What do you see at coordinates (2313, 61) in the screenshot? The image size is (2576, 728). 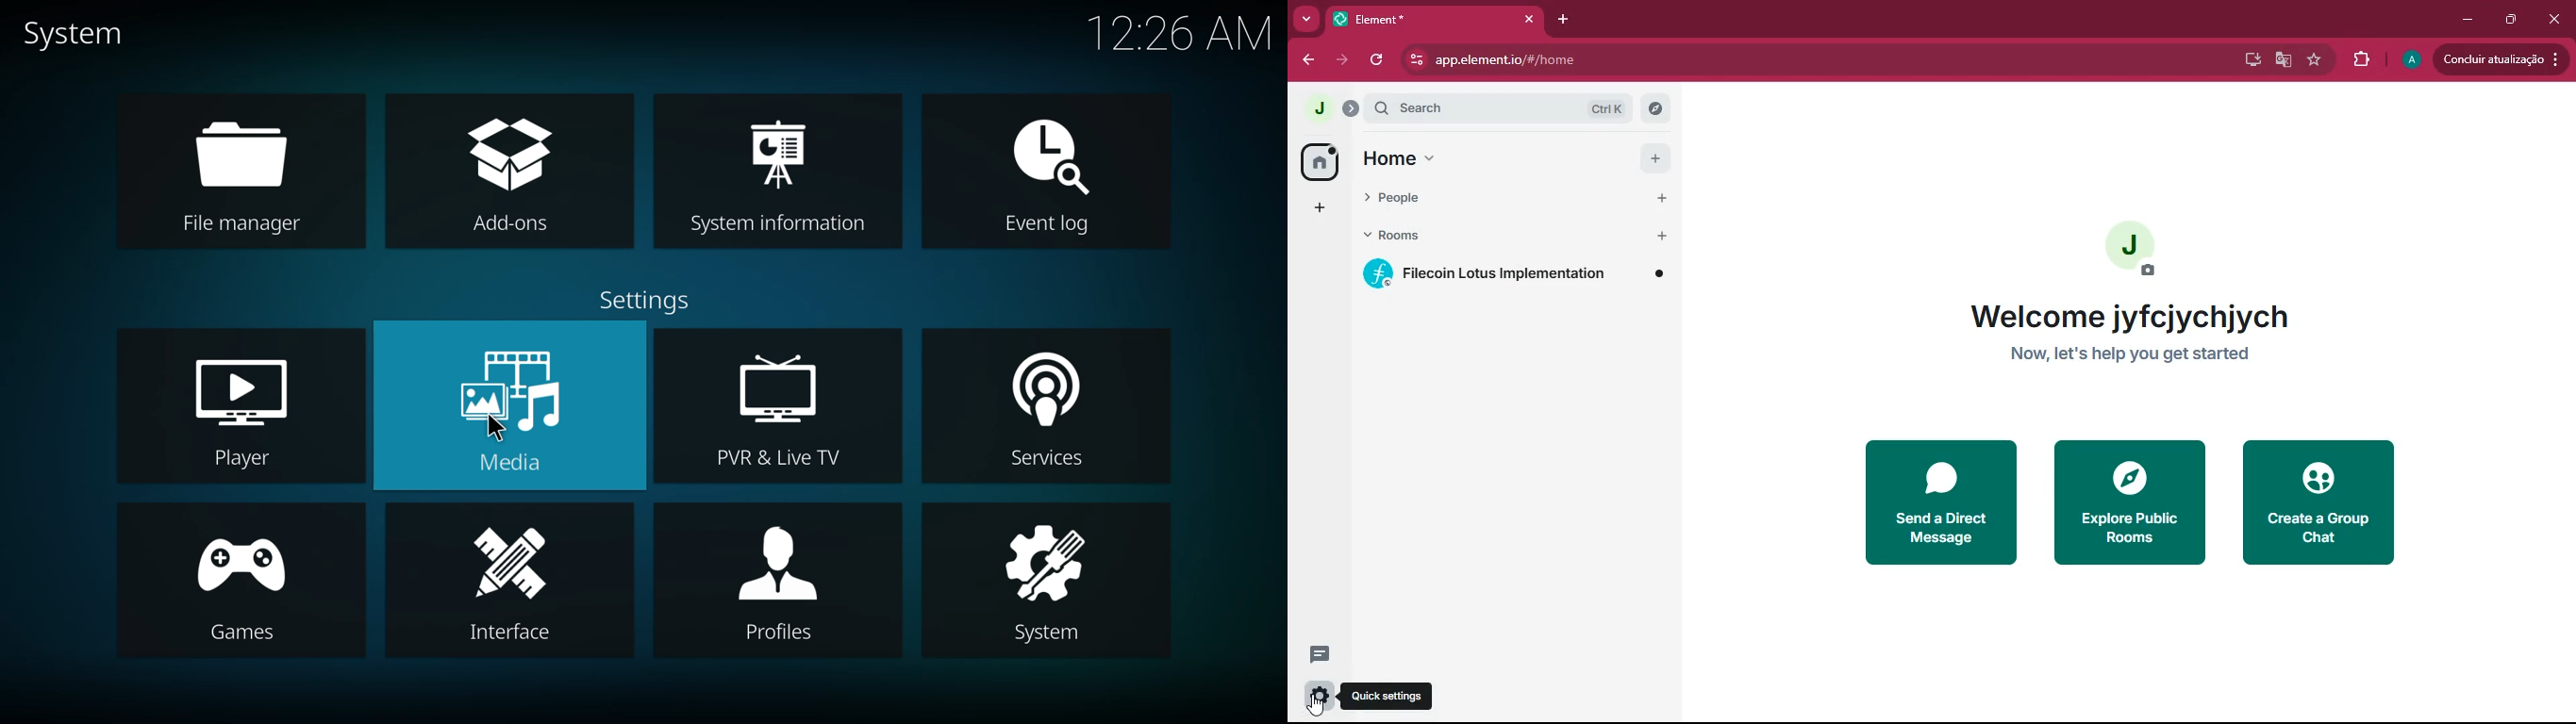 I see `favourite ` at bounding box center [2313, 61].